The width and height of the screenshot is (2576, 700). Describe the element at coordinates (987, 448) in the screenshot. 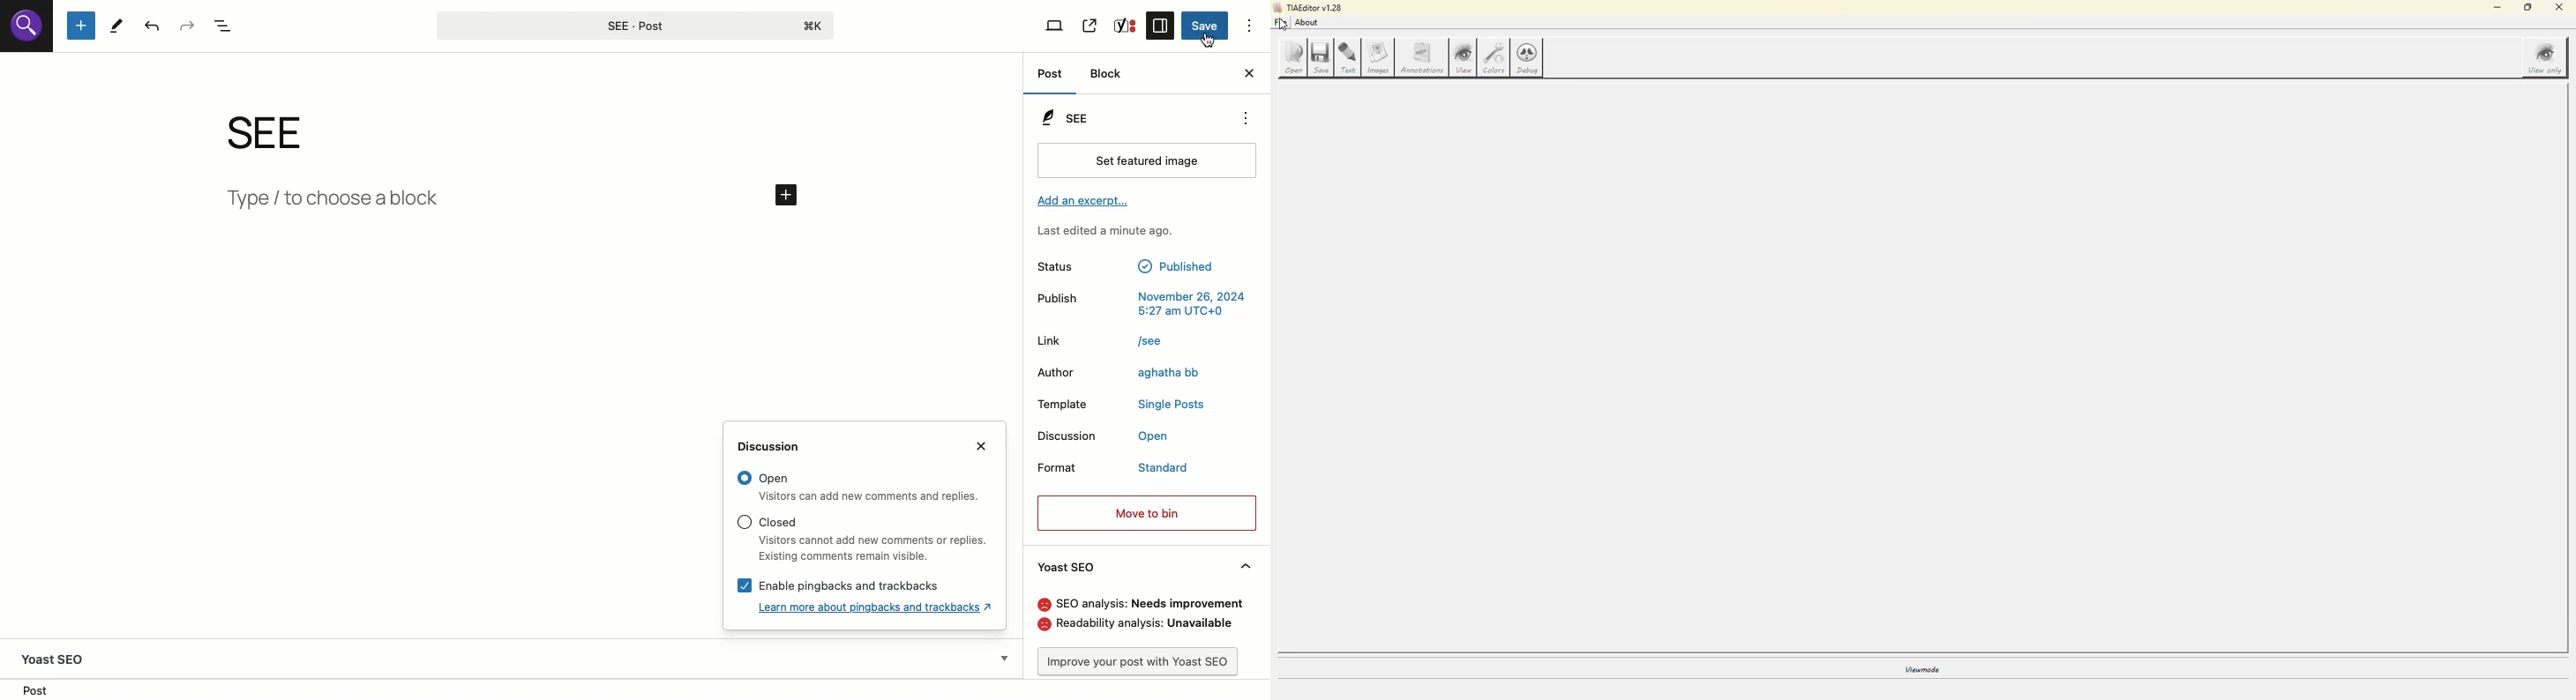

I see `Close` at that location.